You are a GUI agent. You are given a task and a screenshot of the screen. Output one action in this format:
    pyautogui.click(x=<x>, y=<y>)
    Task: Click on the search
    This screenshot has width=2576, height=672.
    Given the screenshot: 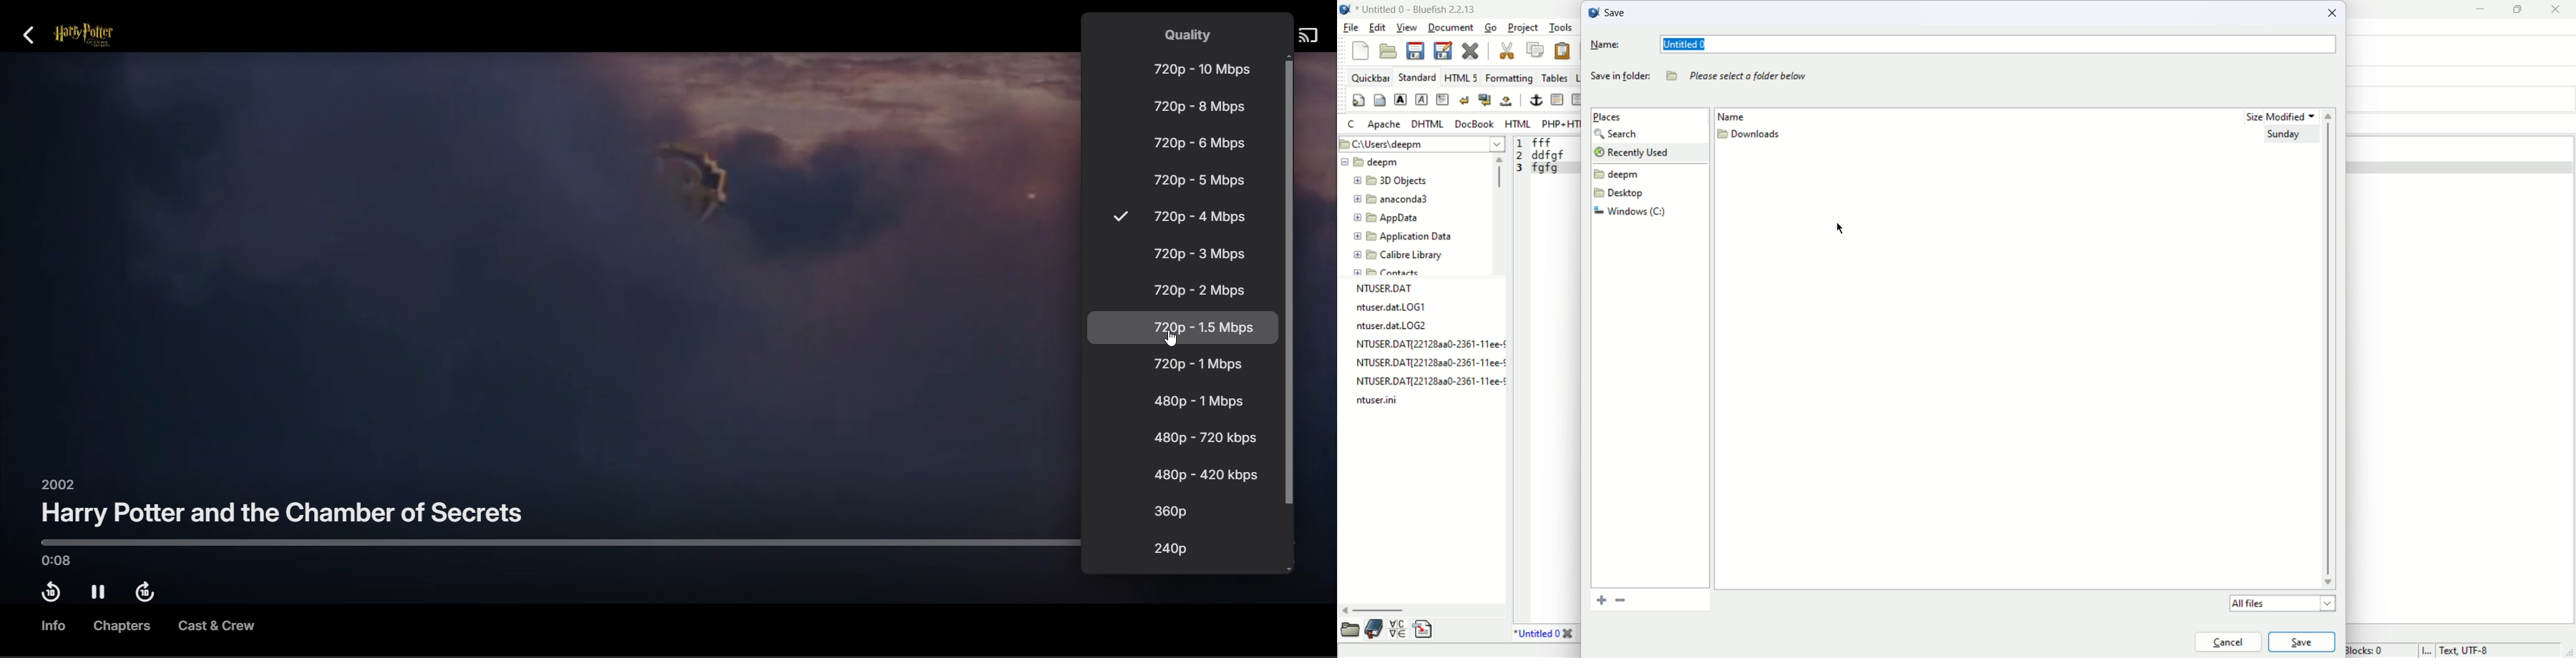 What is the action you would take?
    pyautogui.click(x=1621, y=134)
    